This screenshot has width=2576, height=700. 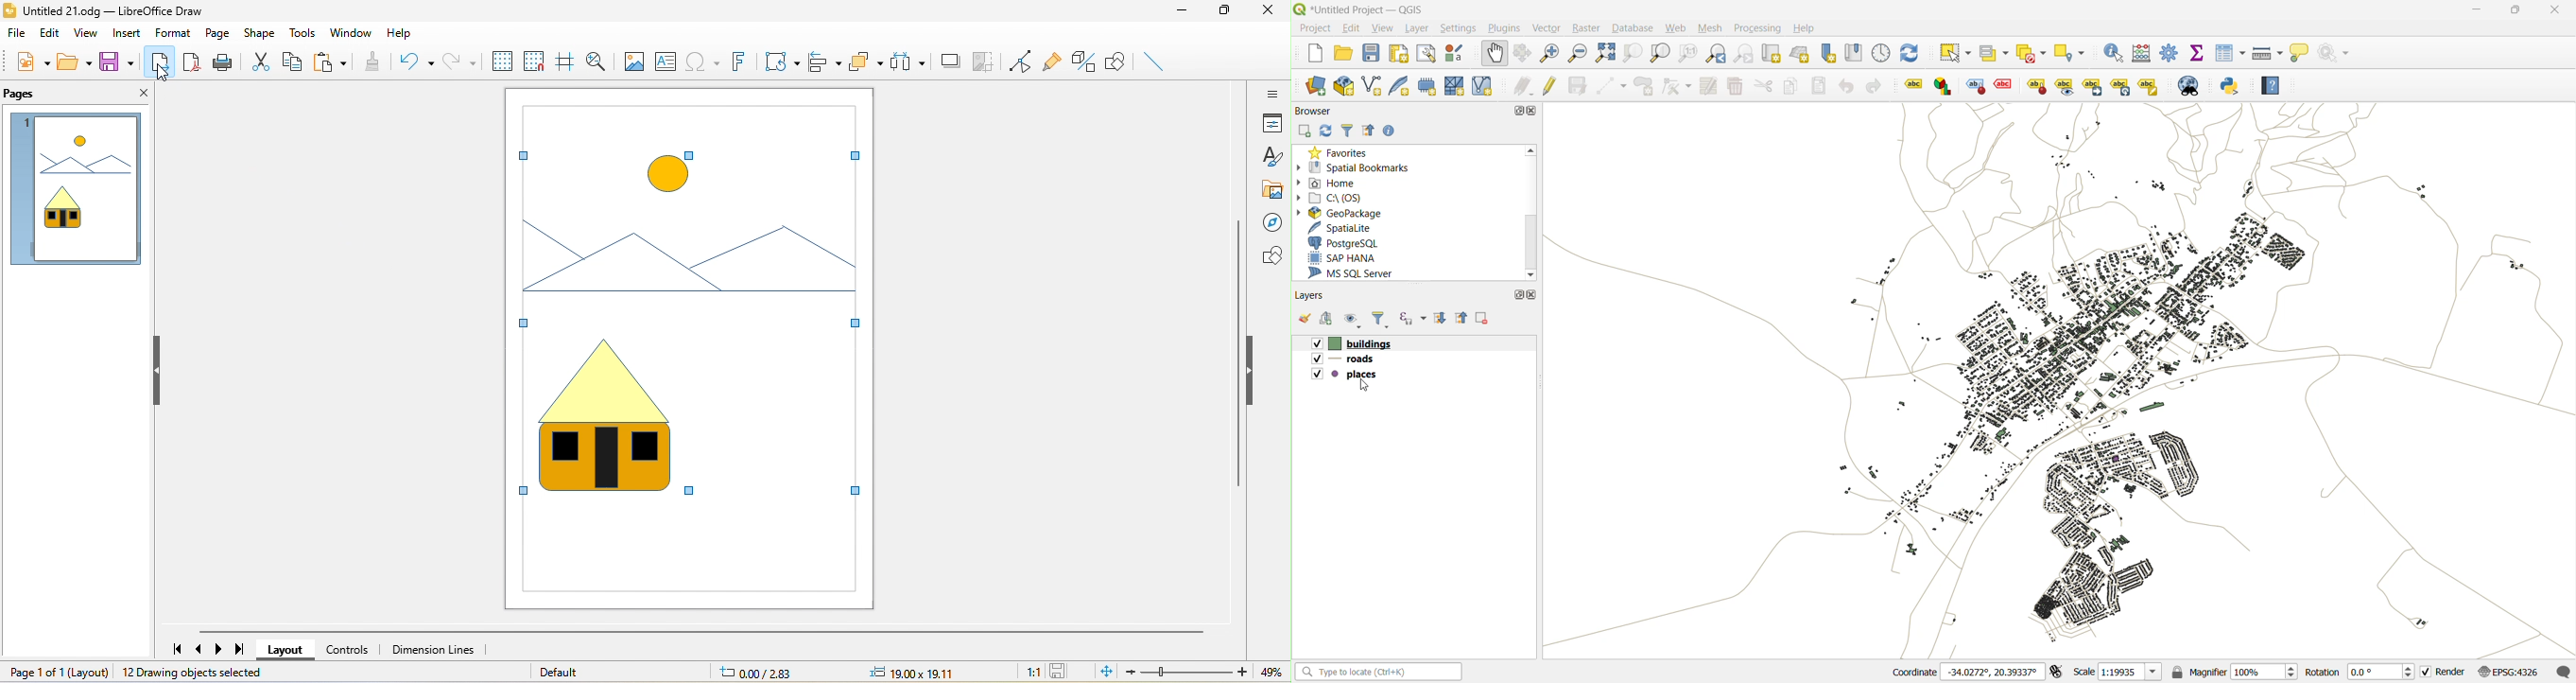 I want to click on selected, so click(x=687, y=306).